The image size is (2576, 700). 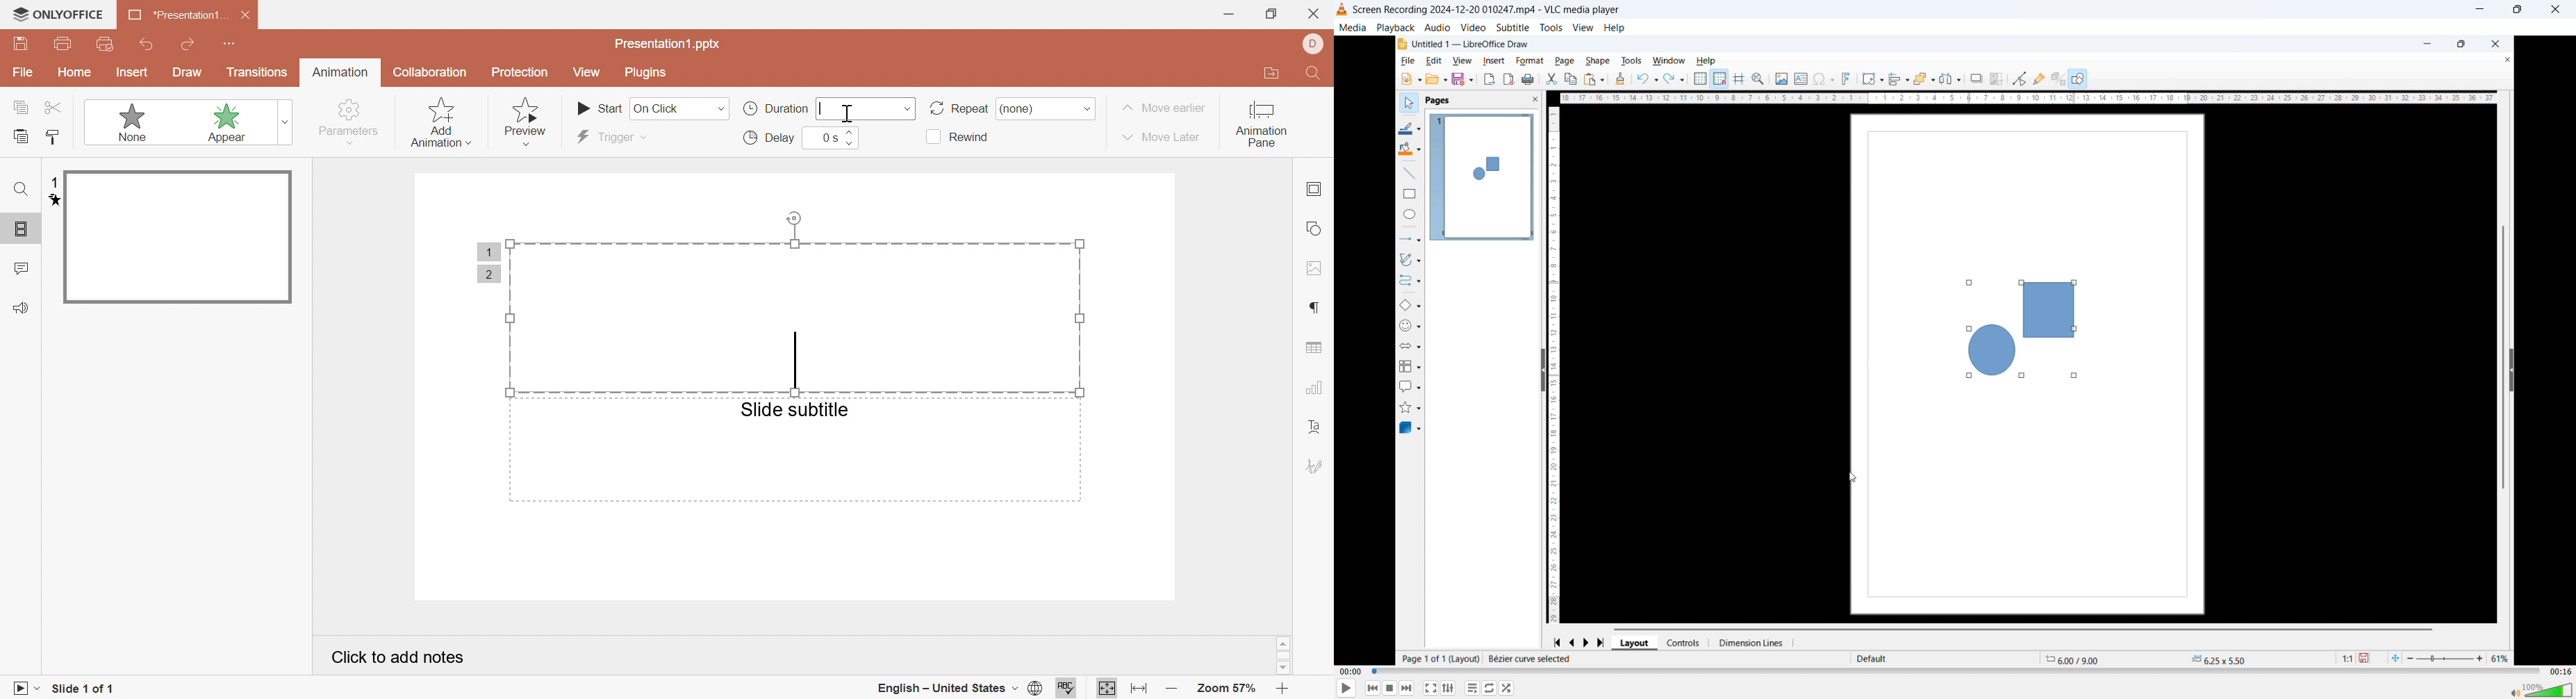 What do you see at coordinates (1173, 689) in the screenshot?
I see `zoom out` at bounding box center [1173, 689].